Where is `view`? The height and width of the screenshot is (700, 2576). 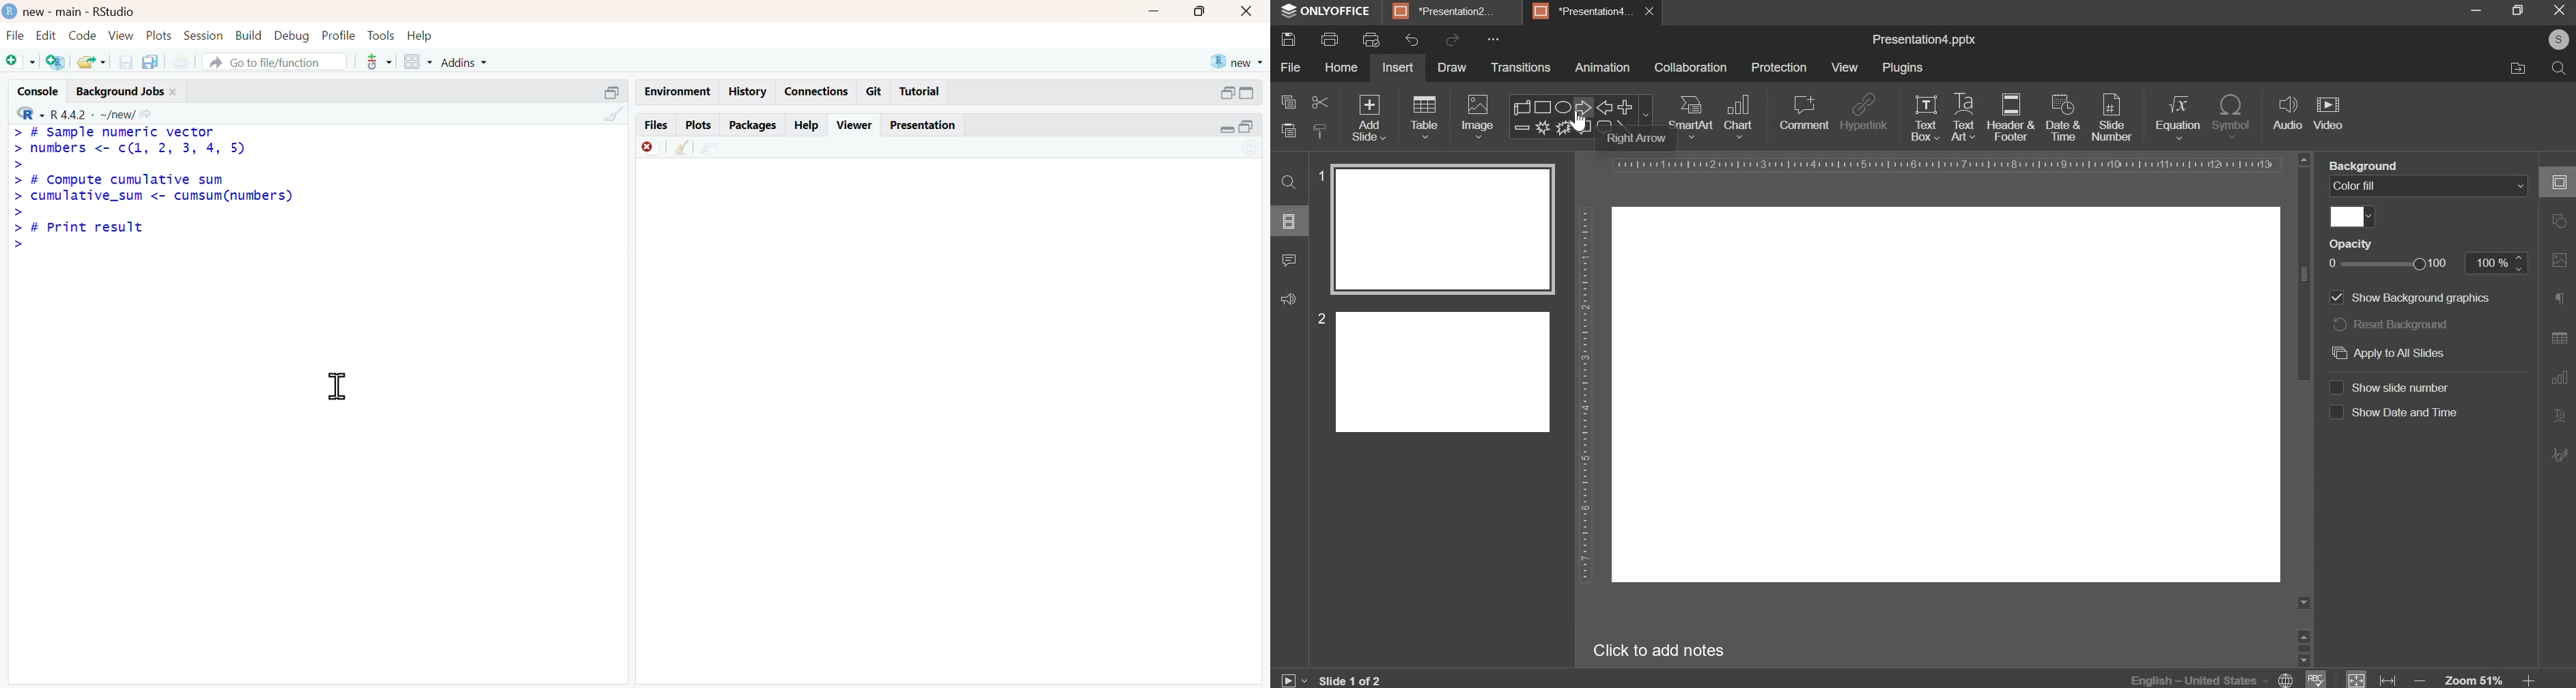
view is located at coordinates (122, 35).